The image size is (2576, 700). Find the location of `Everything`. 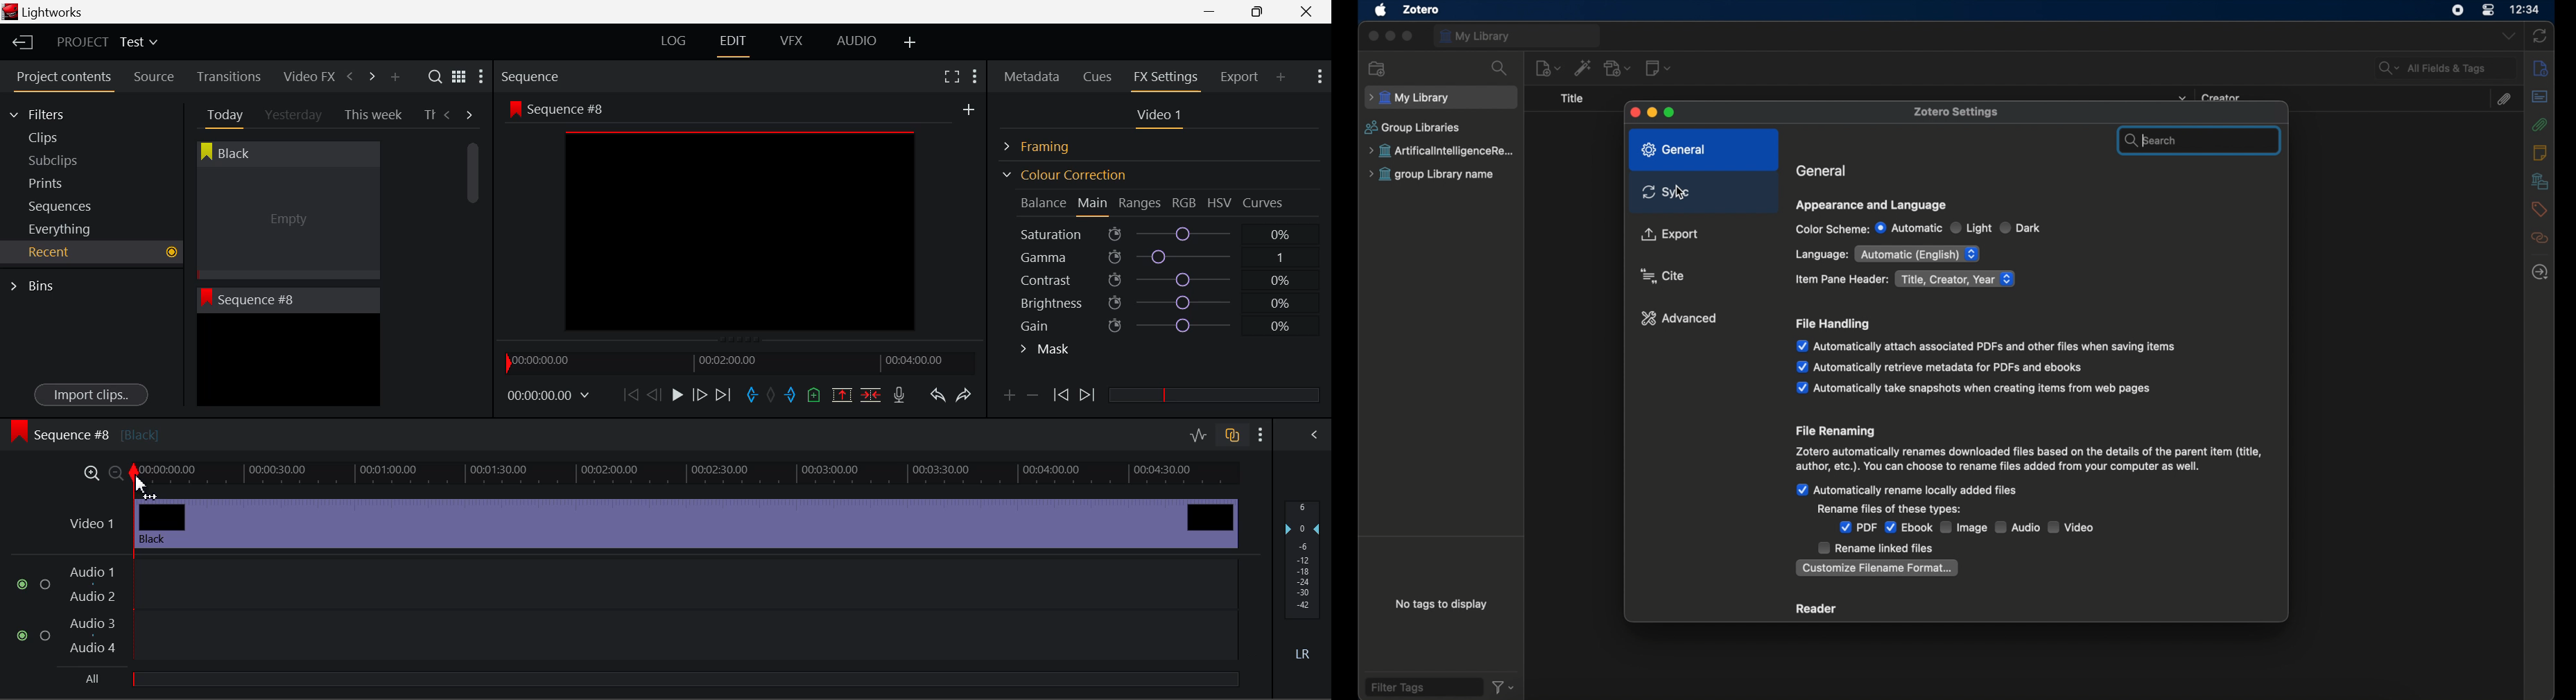

Everything is located at coordinates (62, 229).